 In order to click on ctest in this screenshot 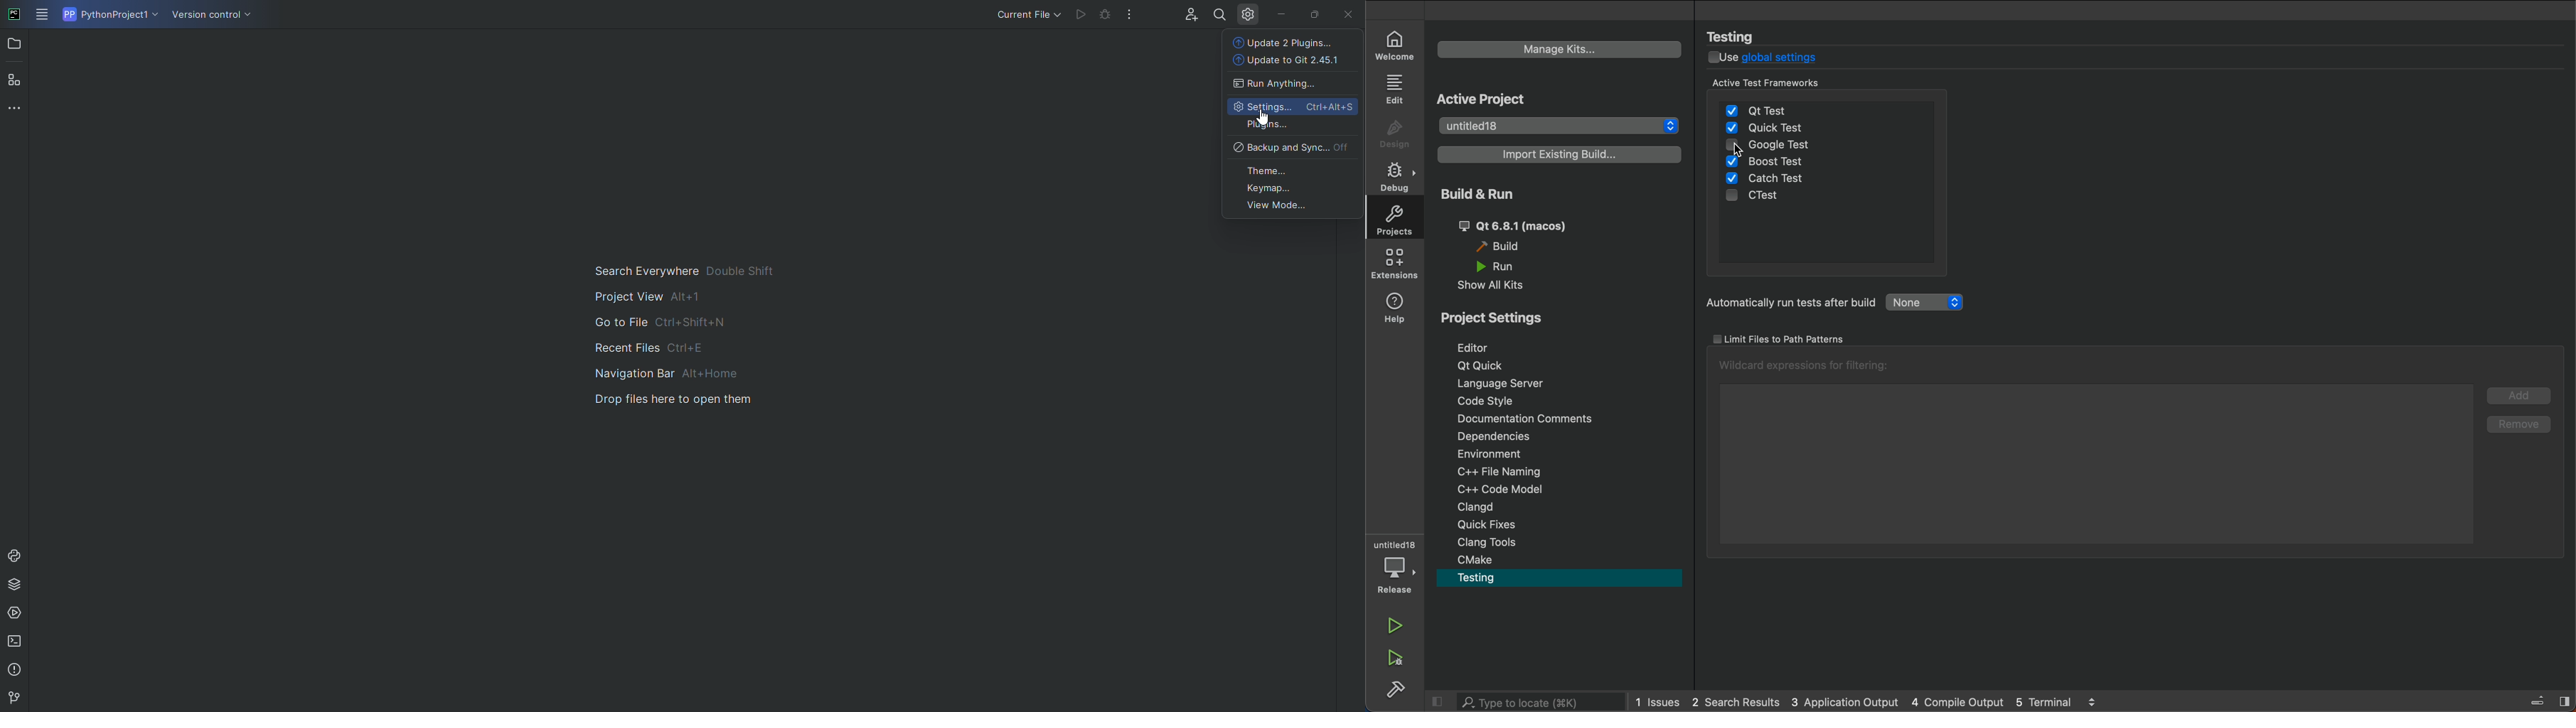, I will do `click(1771, 198)`.